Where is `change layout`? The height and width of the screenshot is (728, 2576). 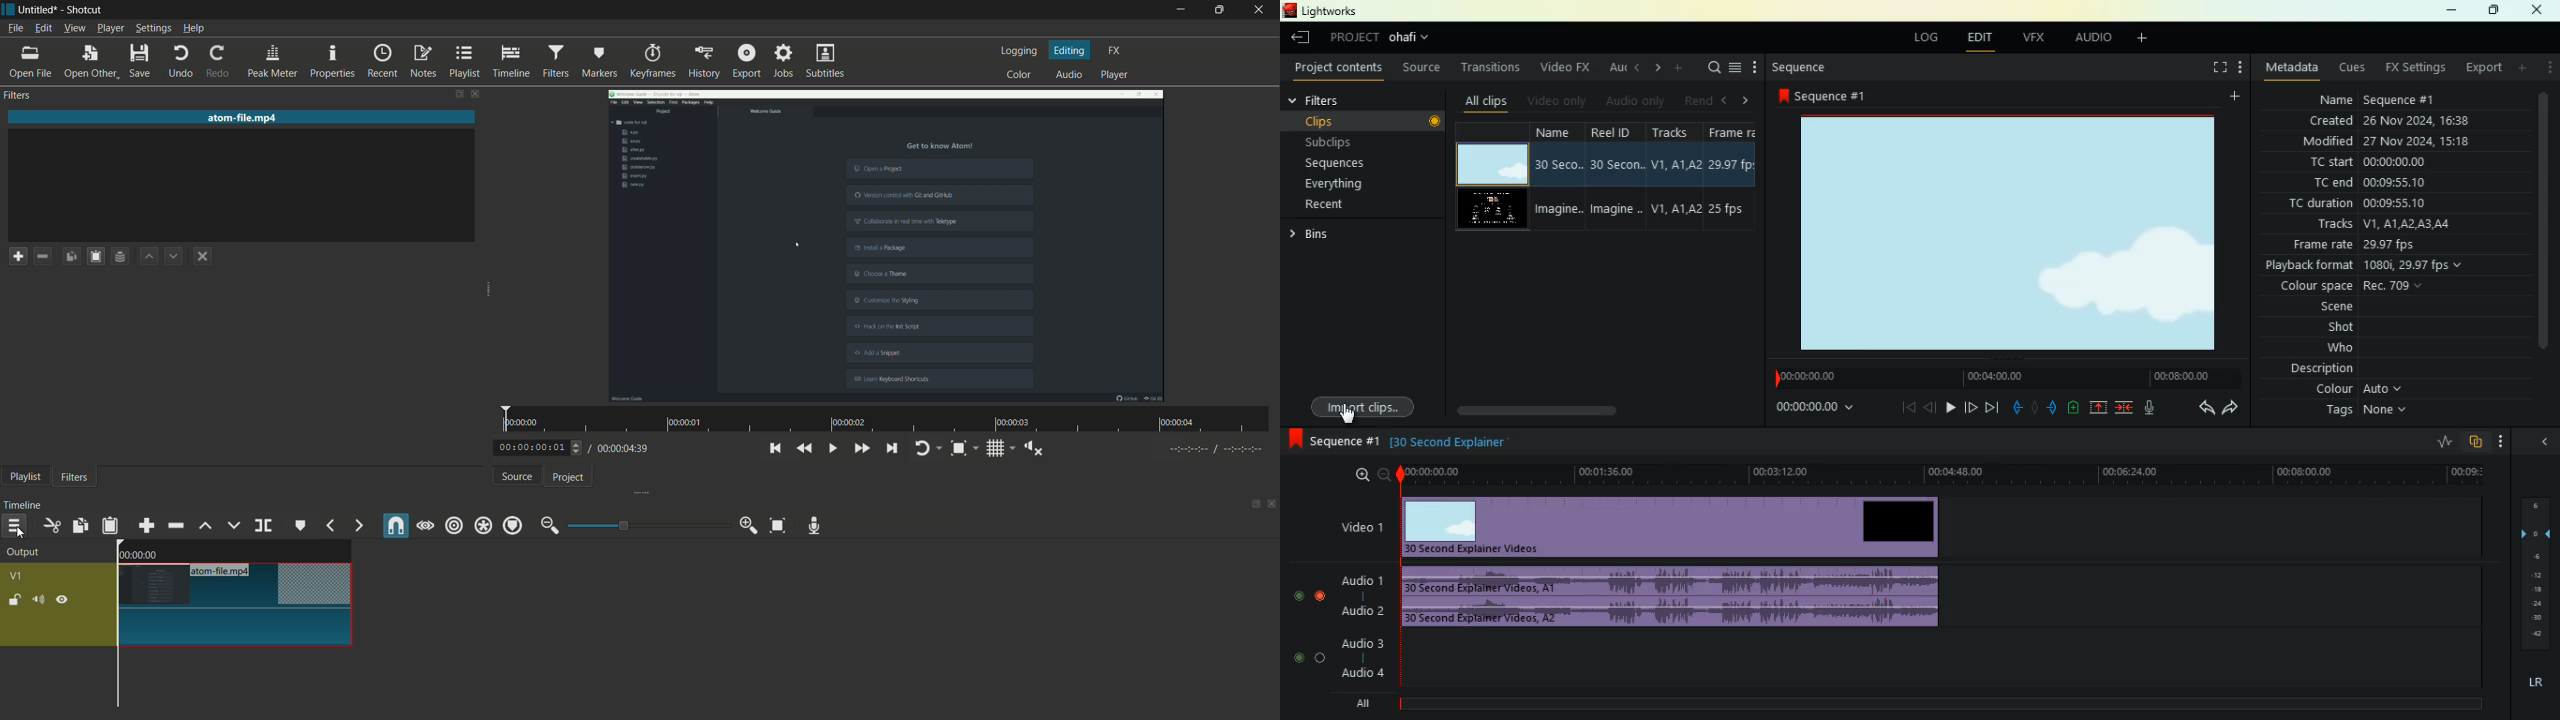 change layout is located at coordinates (458, 93).